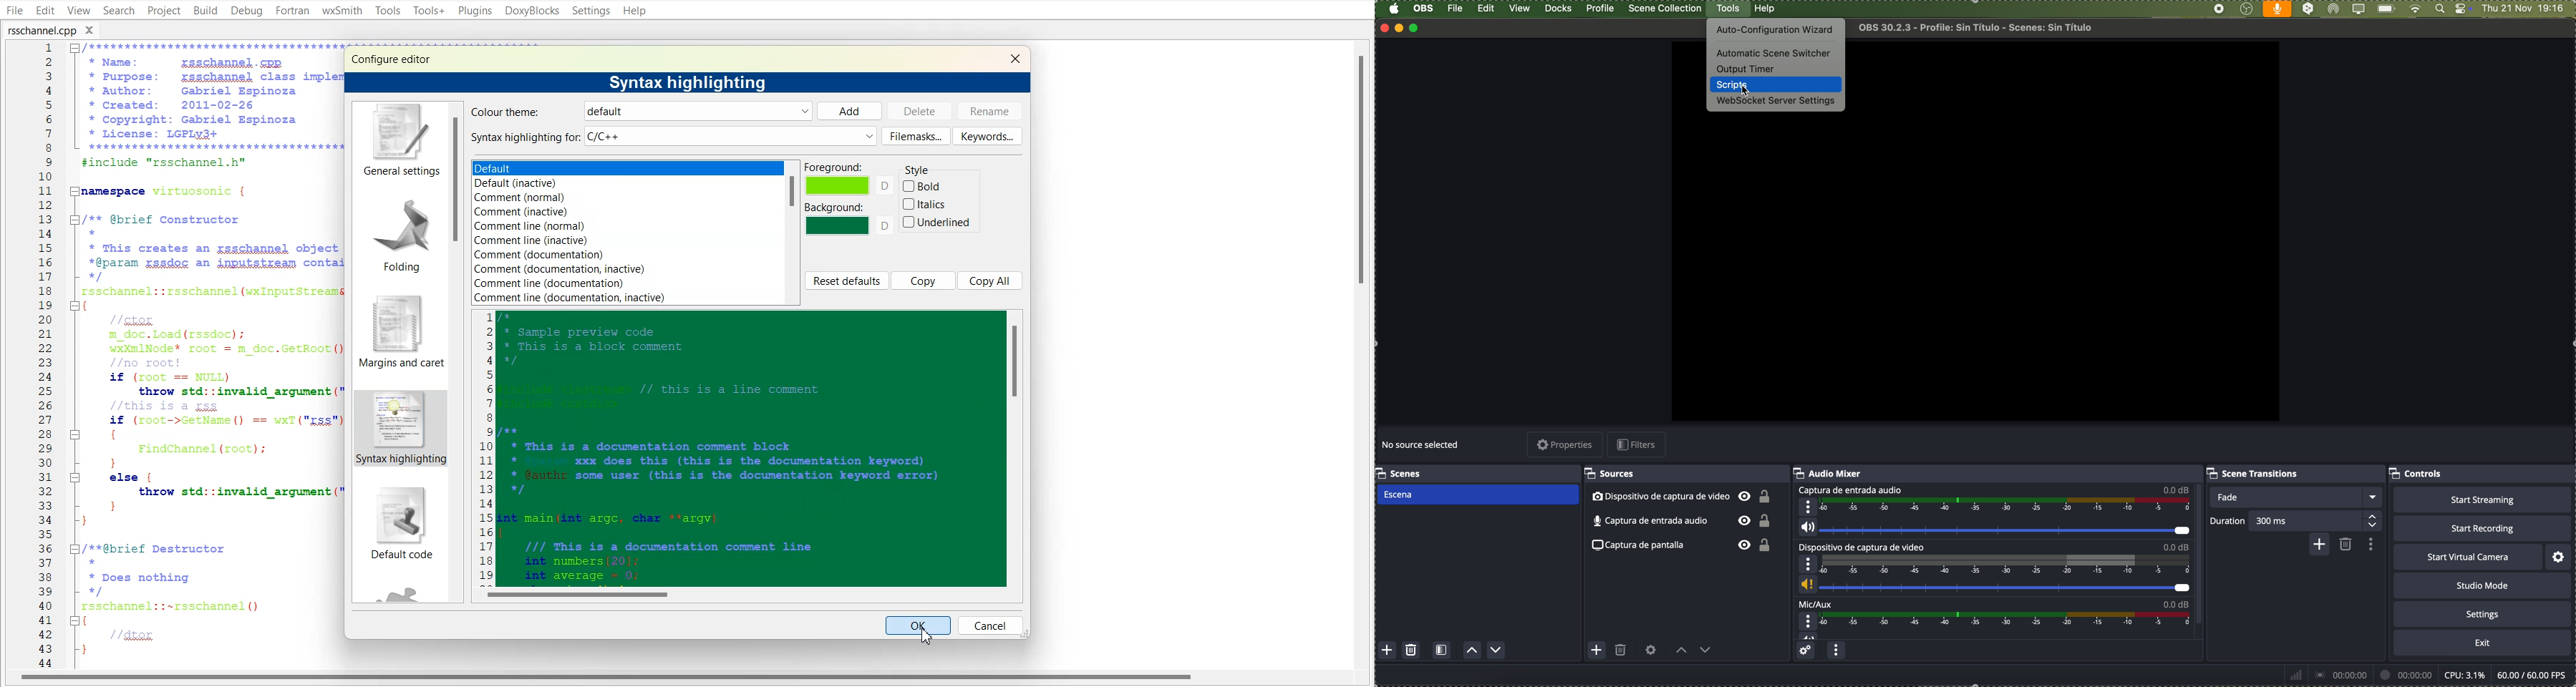  I want to click on remove selected scene, so click(1412, 651).